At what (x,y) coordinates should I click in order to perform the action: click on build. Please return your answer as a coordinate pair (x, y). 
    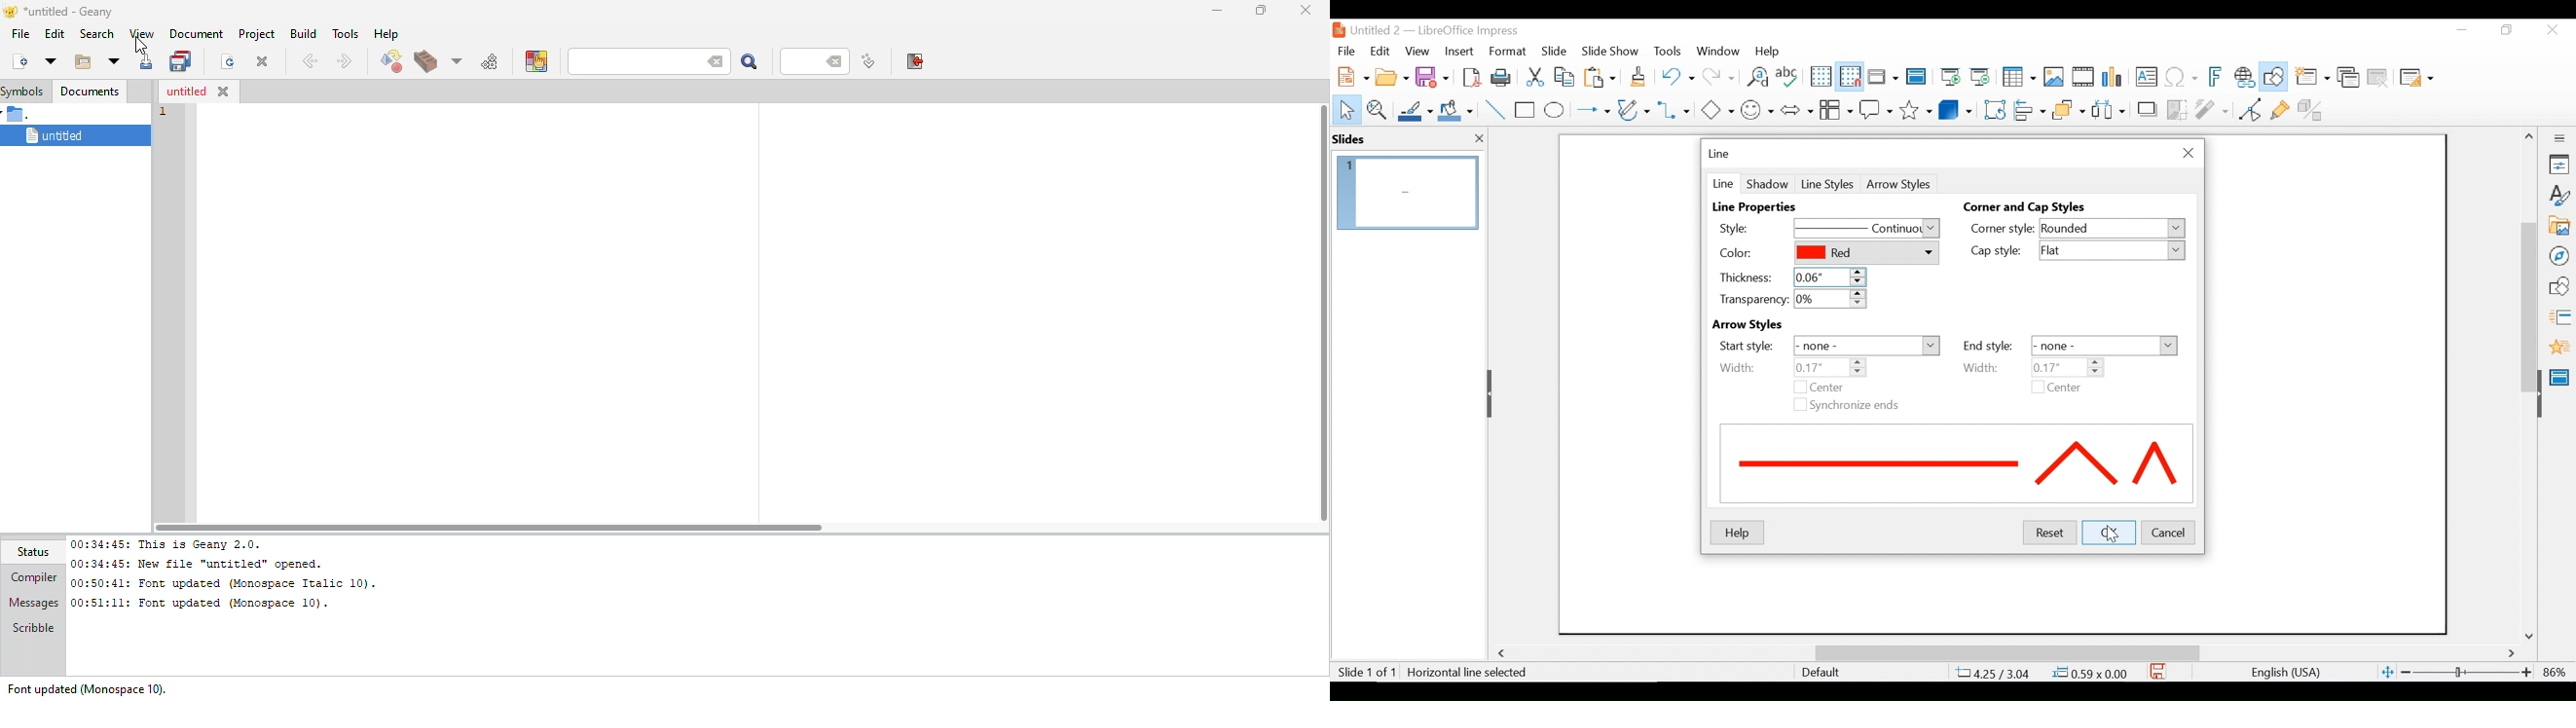
    Looking at the image, I should click on (424, 63).